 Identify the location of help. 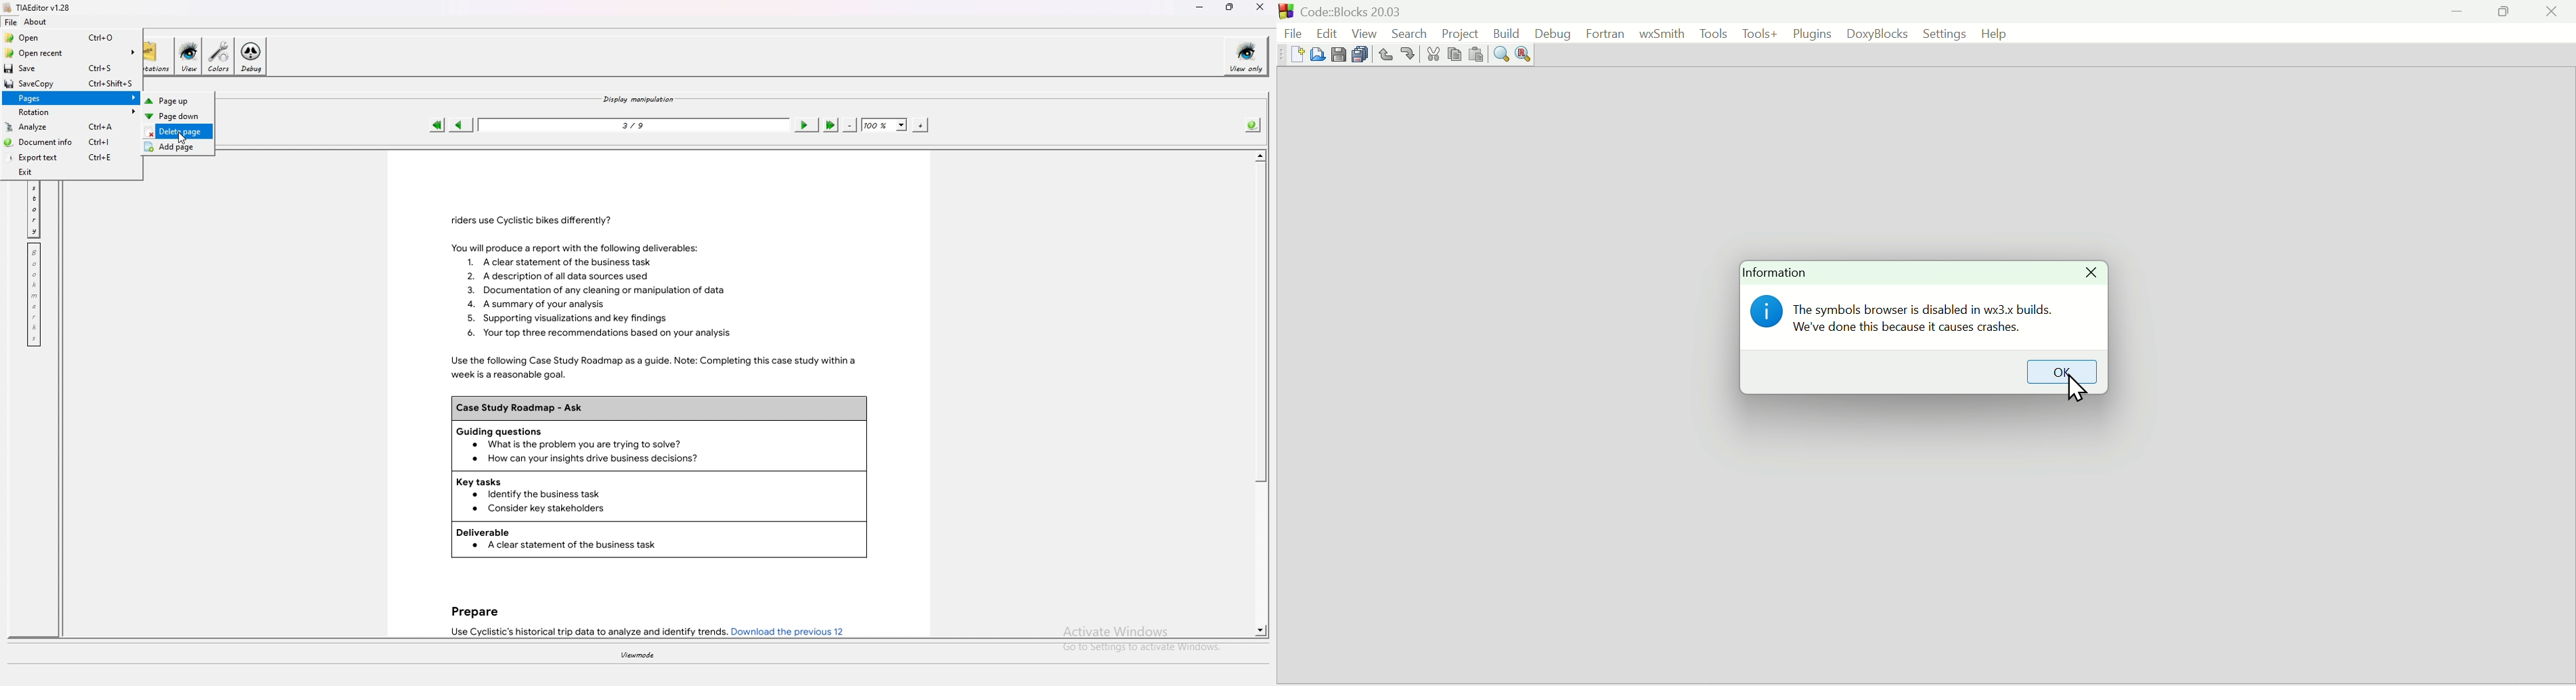
(1992, 33).